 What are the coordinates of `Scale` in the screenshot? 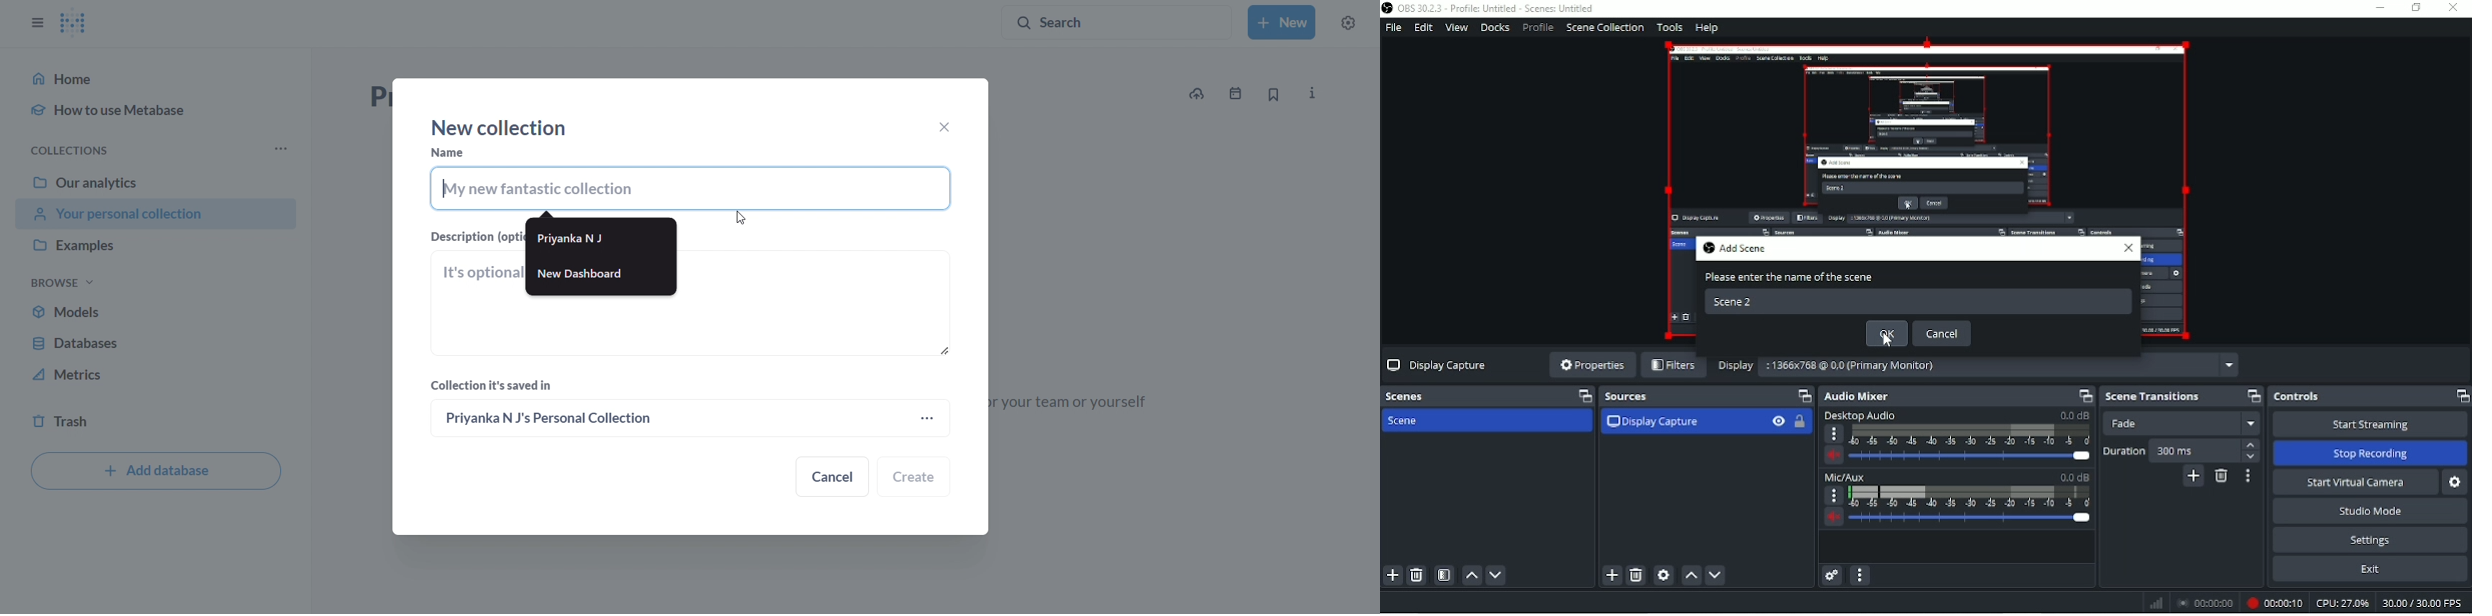 It's located at (1971, 434).